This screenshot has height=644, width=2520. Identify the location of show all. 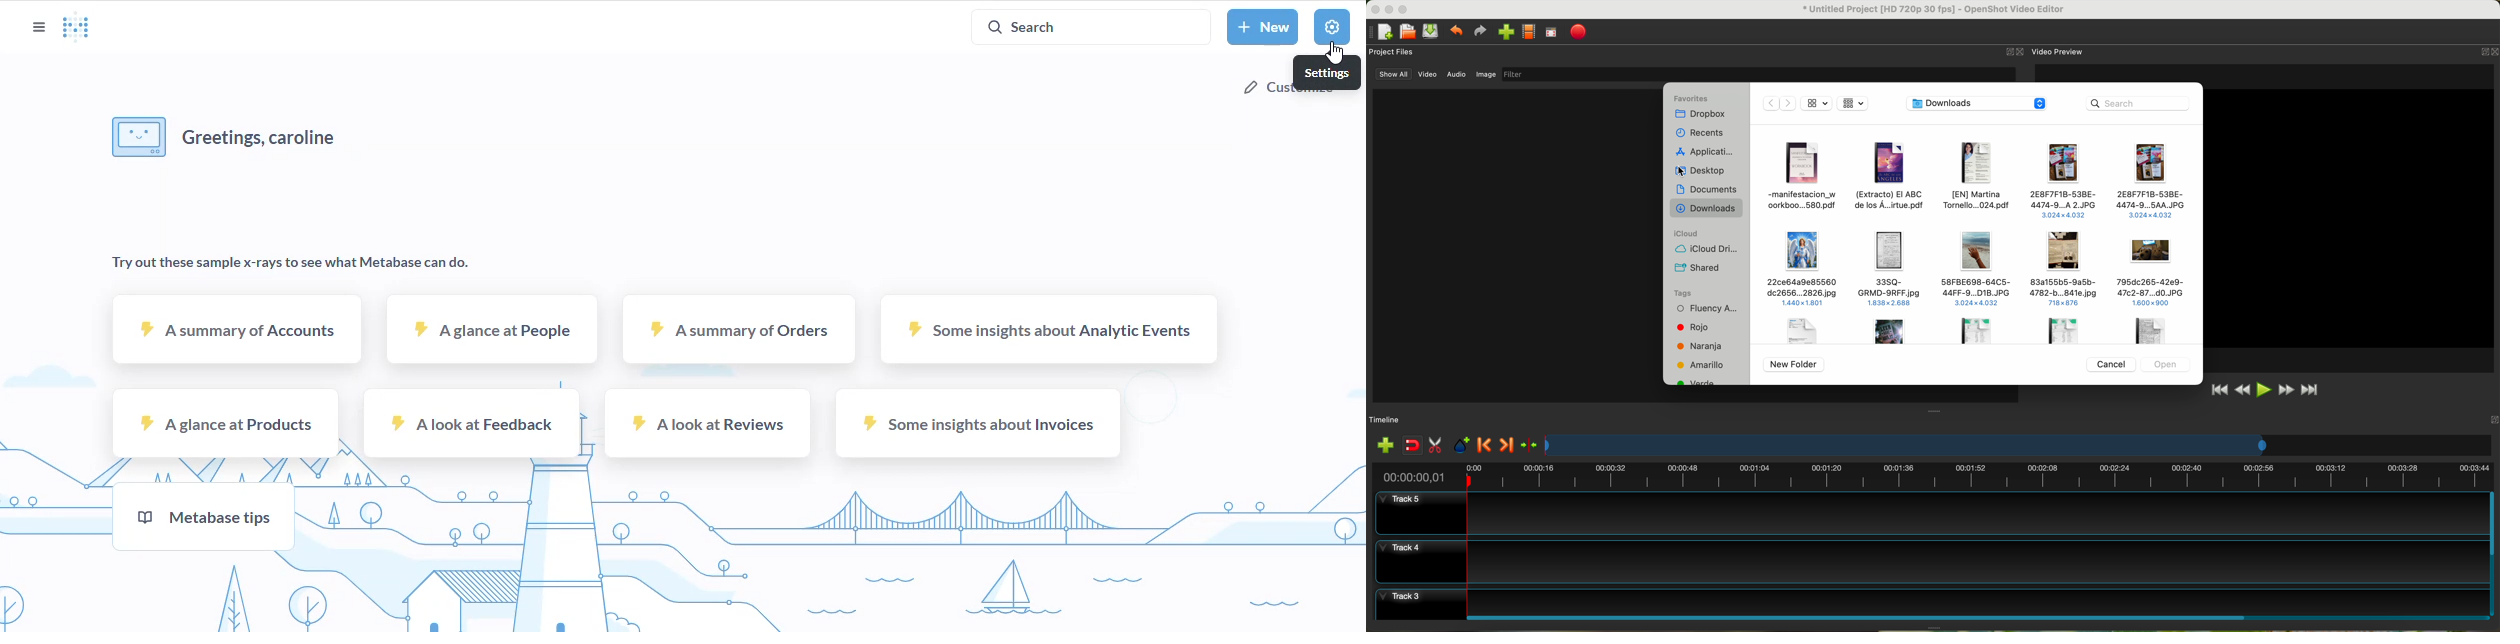
(1392, 74).